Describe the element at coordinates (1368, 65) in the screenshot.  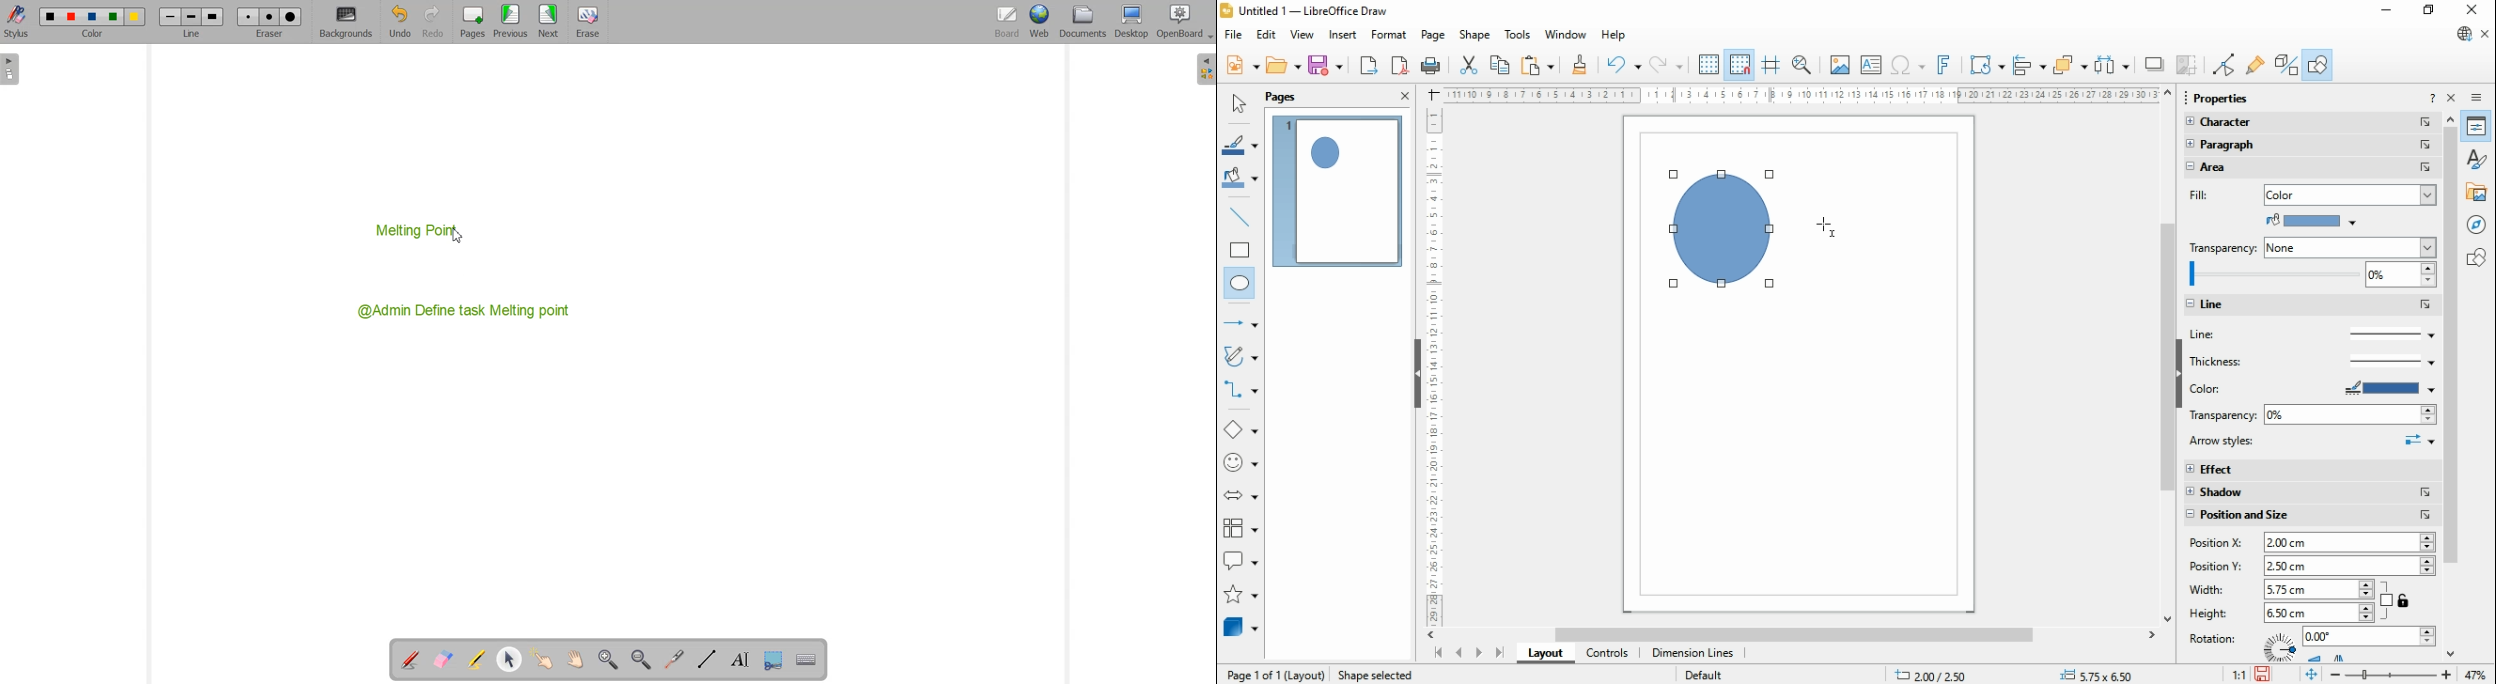
I see `export` at that location.